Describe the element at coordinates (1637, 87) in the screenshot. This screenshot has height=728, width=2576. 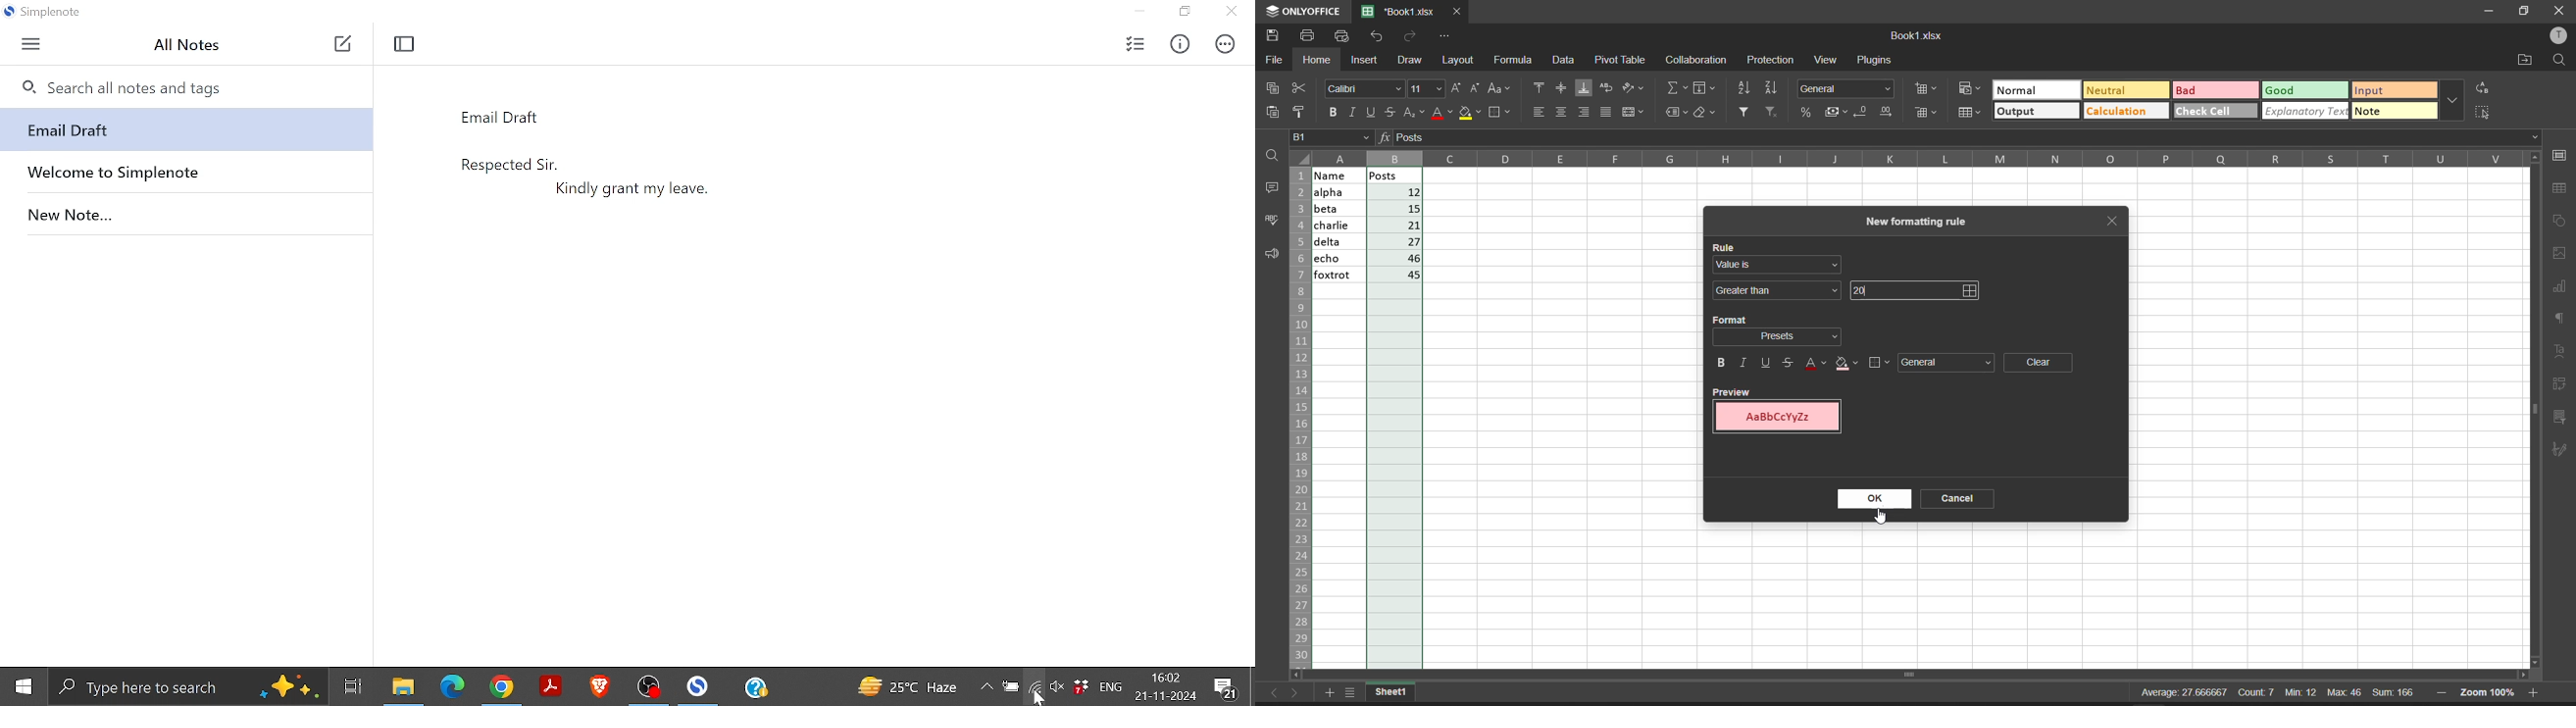
I see `orientation` at that location.